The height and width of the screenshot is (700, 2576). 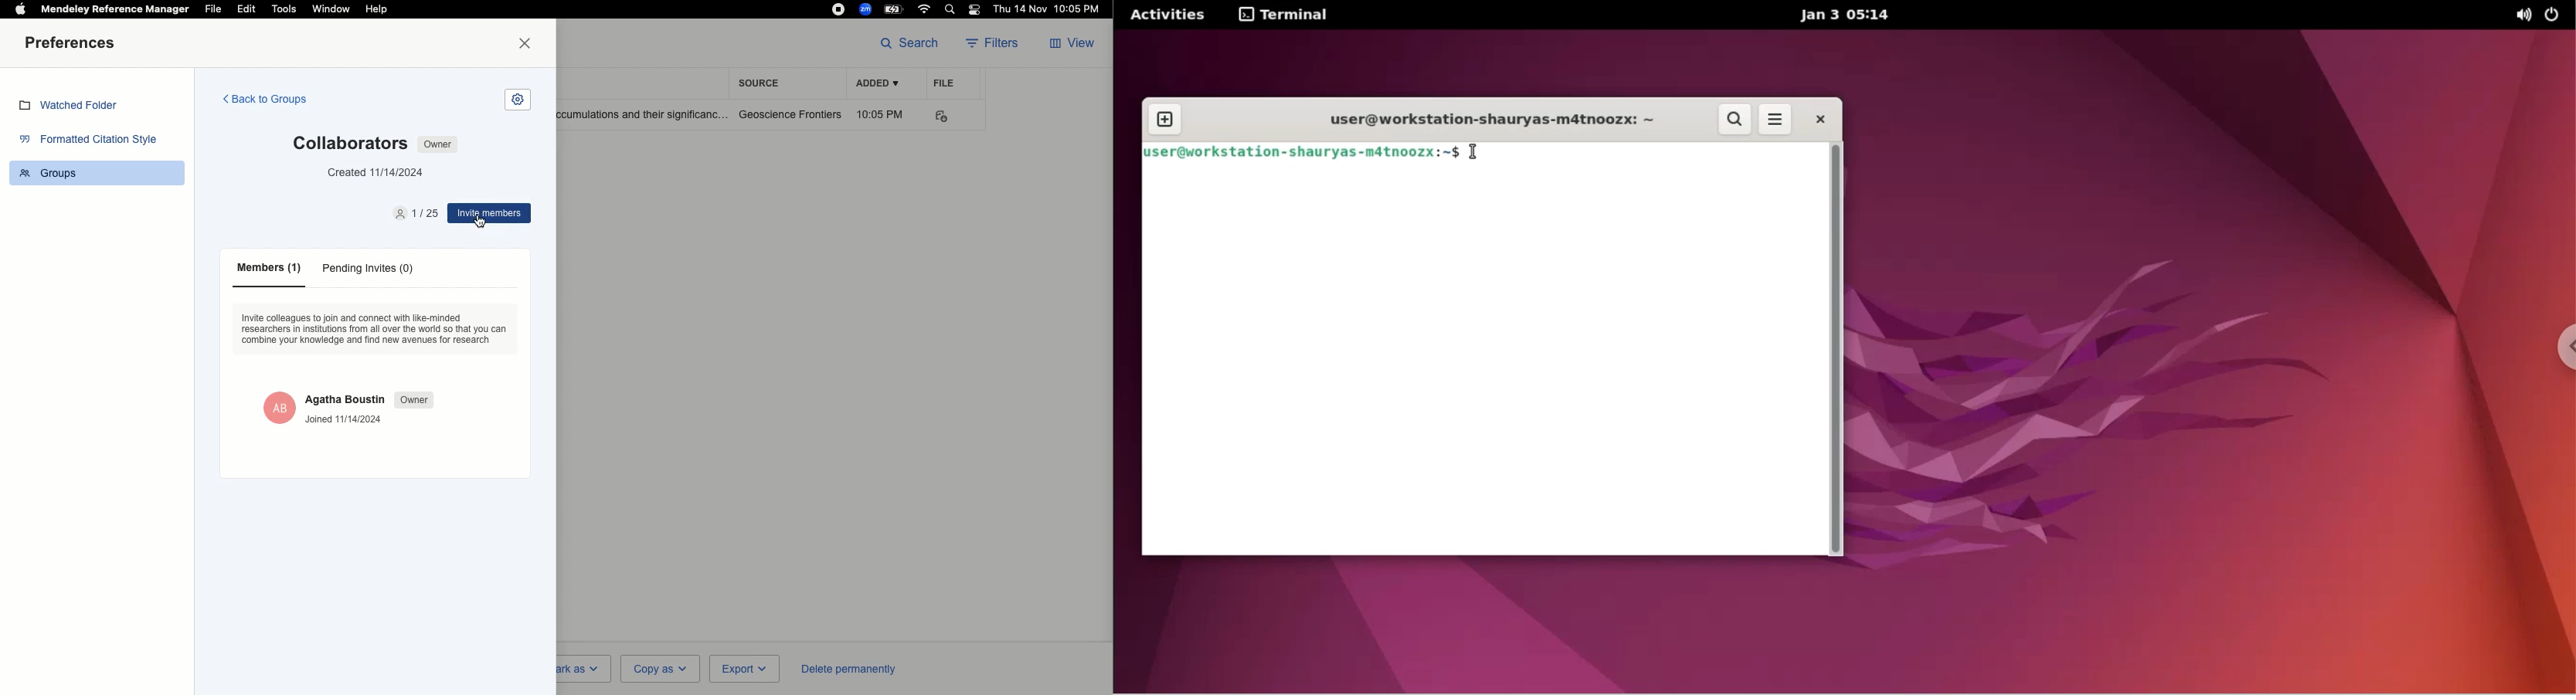 What do you see at coordinates (330, 9) in the screenshot?
I see `Window` at bounding box center [330, 9].